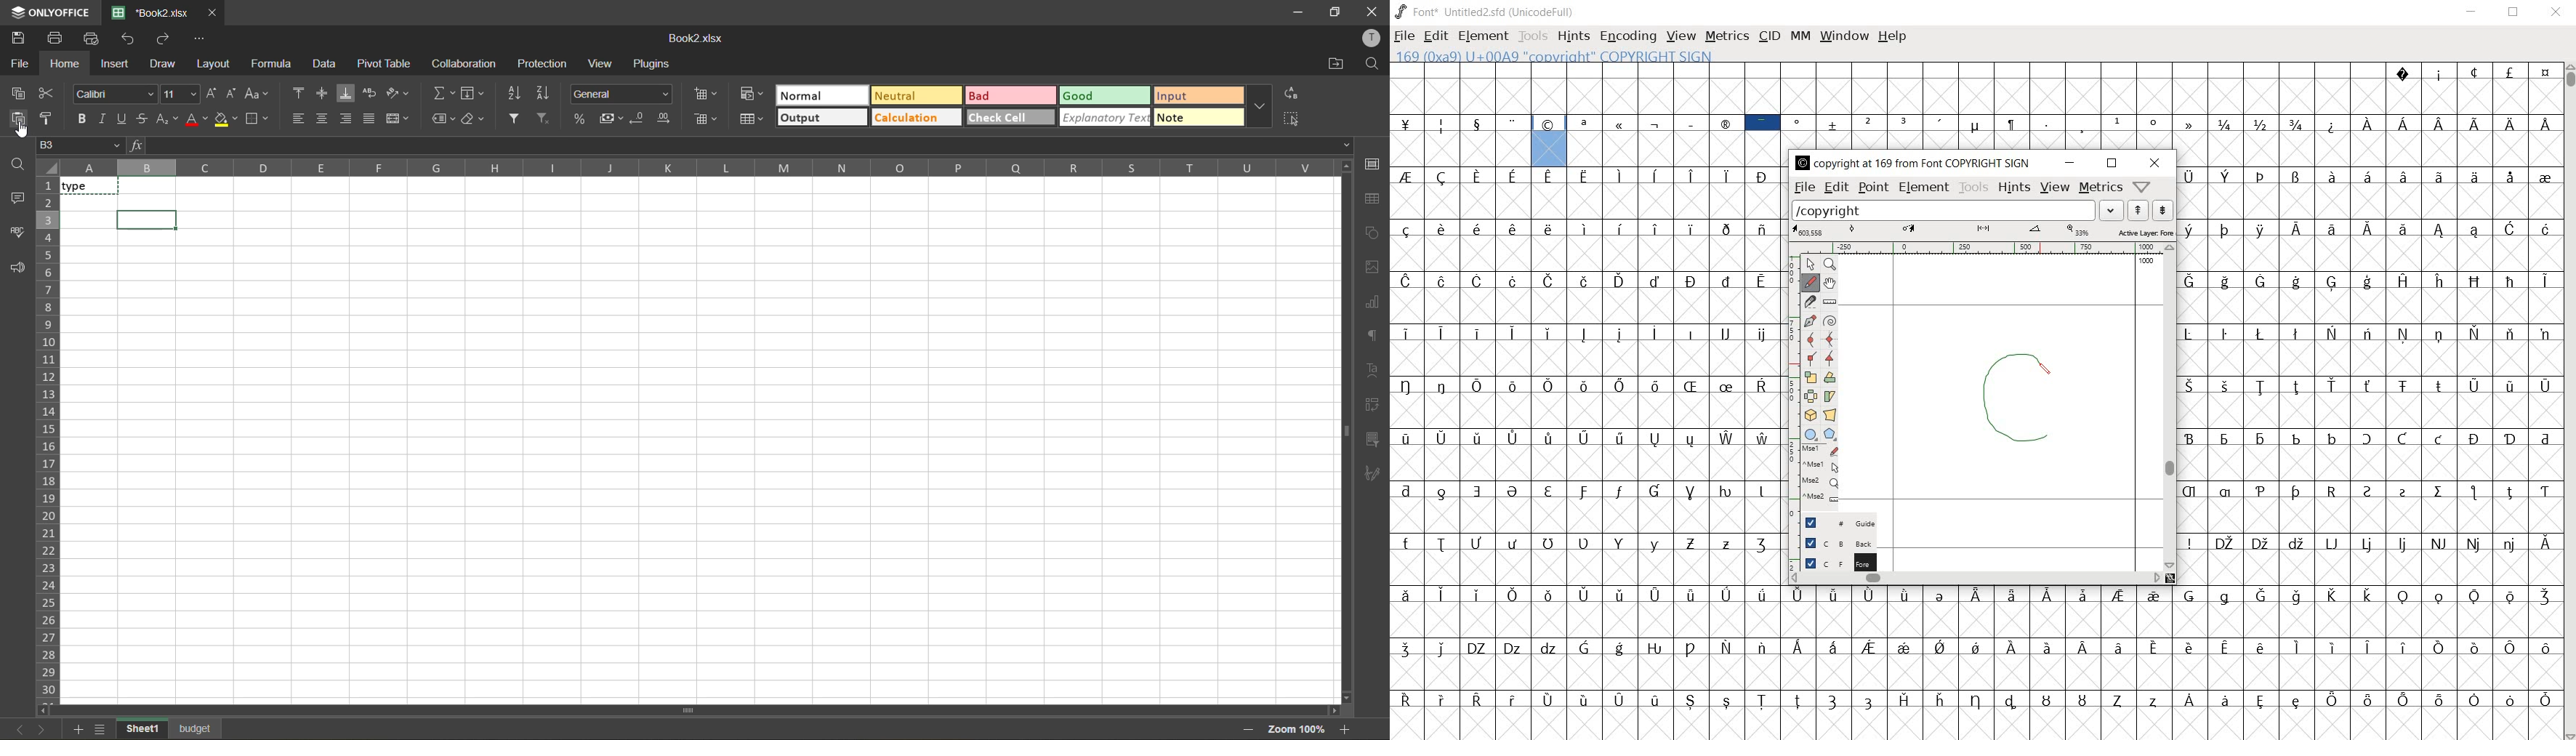 The image size is (2576, 756). Describe the element at coordinates (326, 63) in the screenshot. I see `data` at that location.